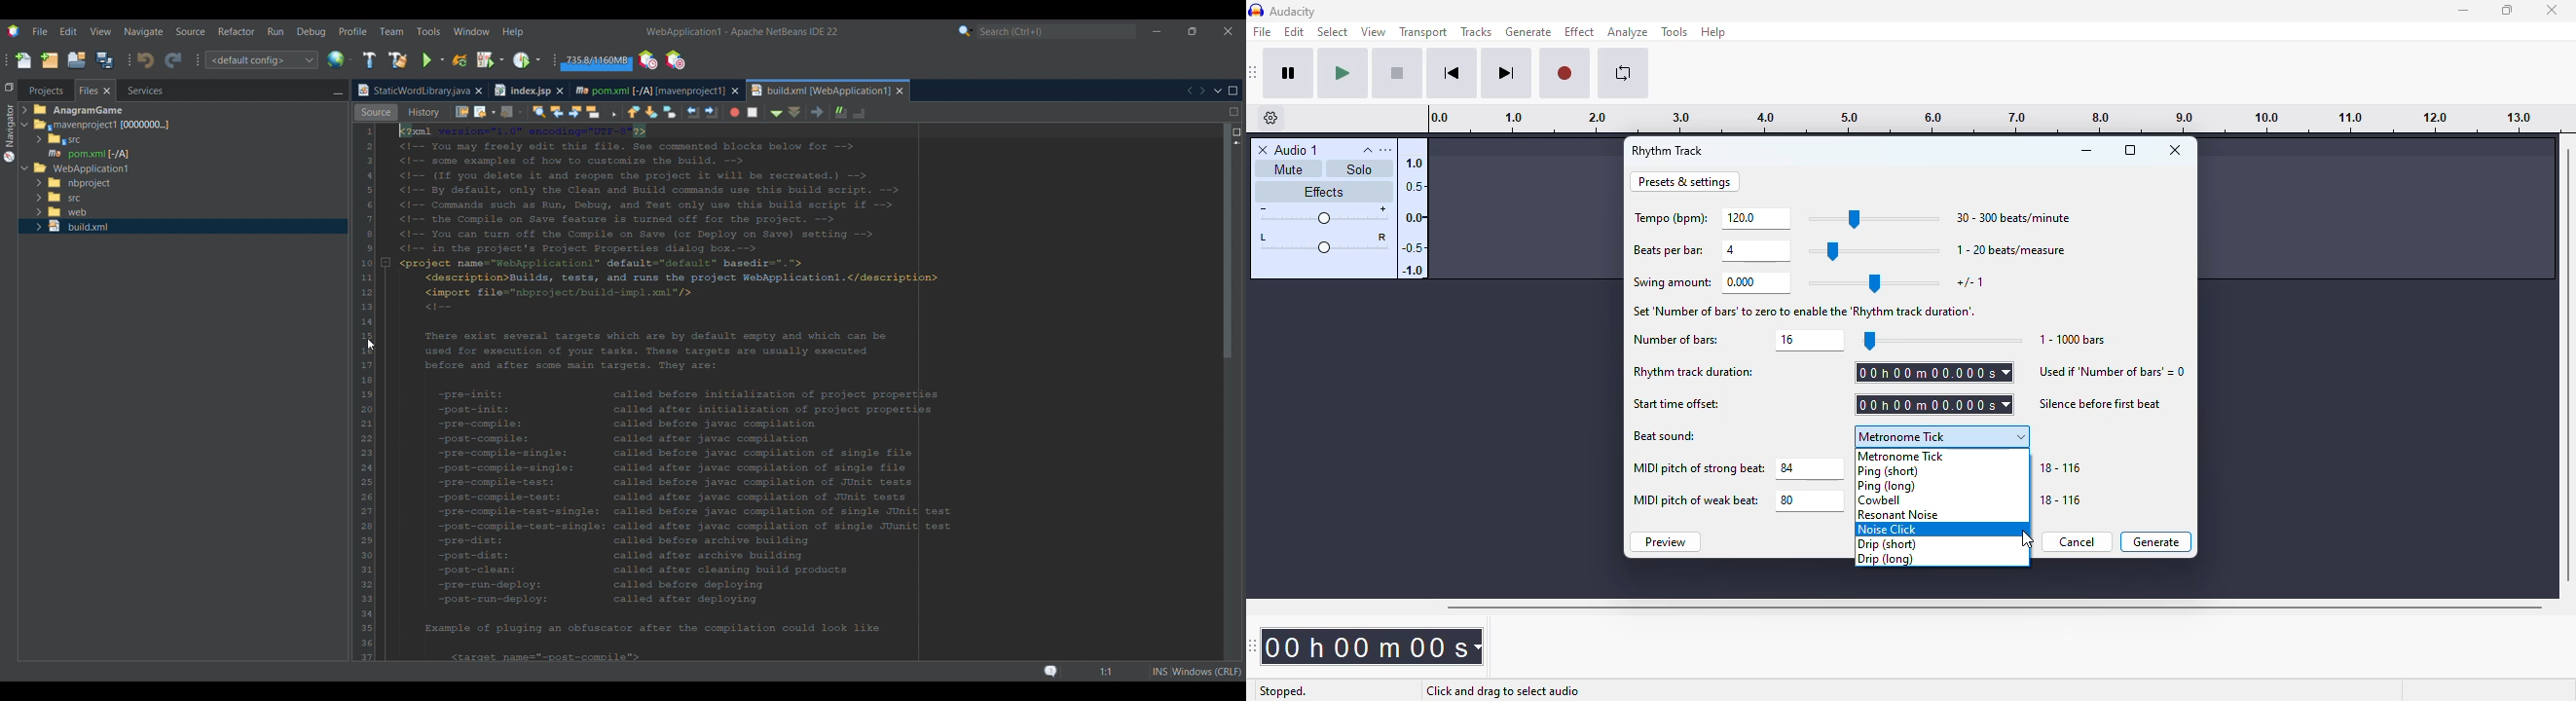  I want to click on Markers, so click(1236, 570).